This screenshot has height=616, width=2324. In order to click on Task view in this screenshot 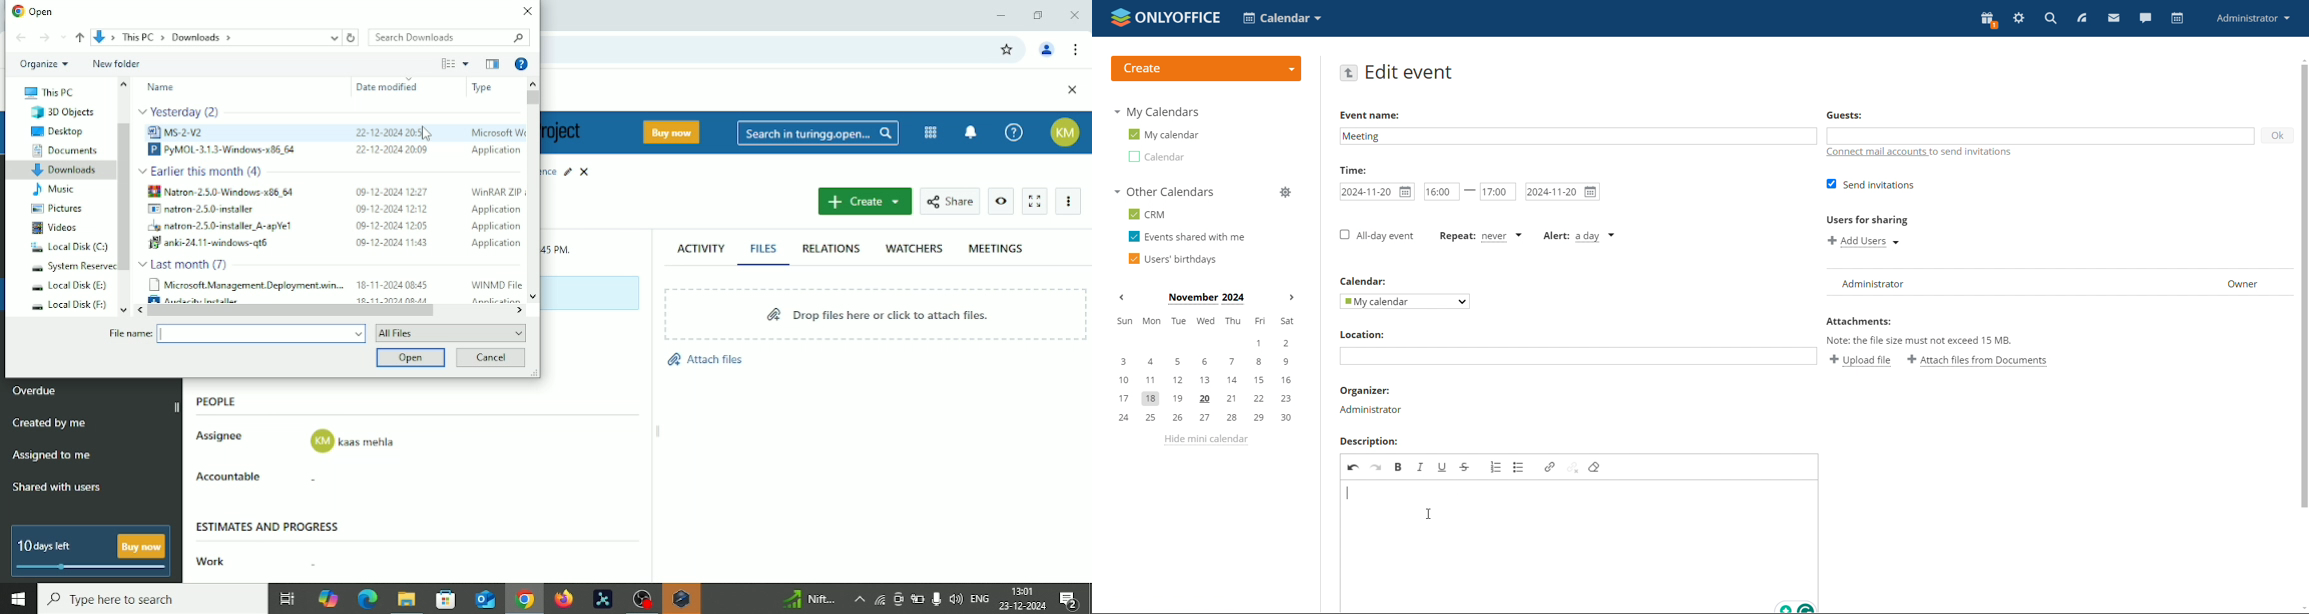, I will do `click(287, 601)`.